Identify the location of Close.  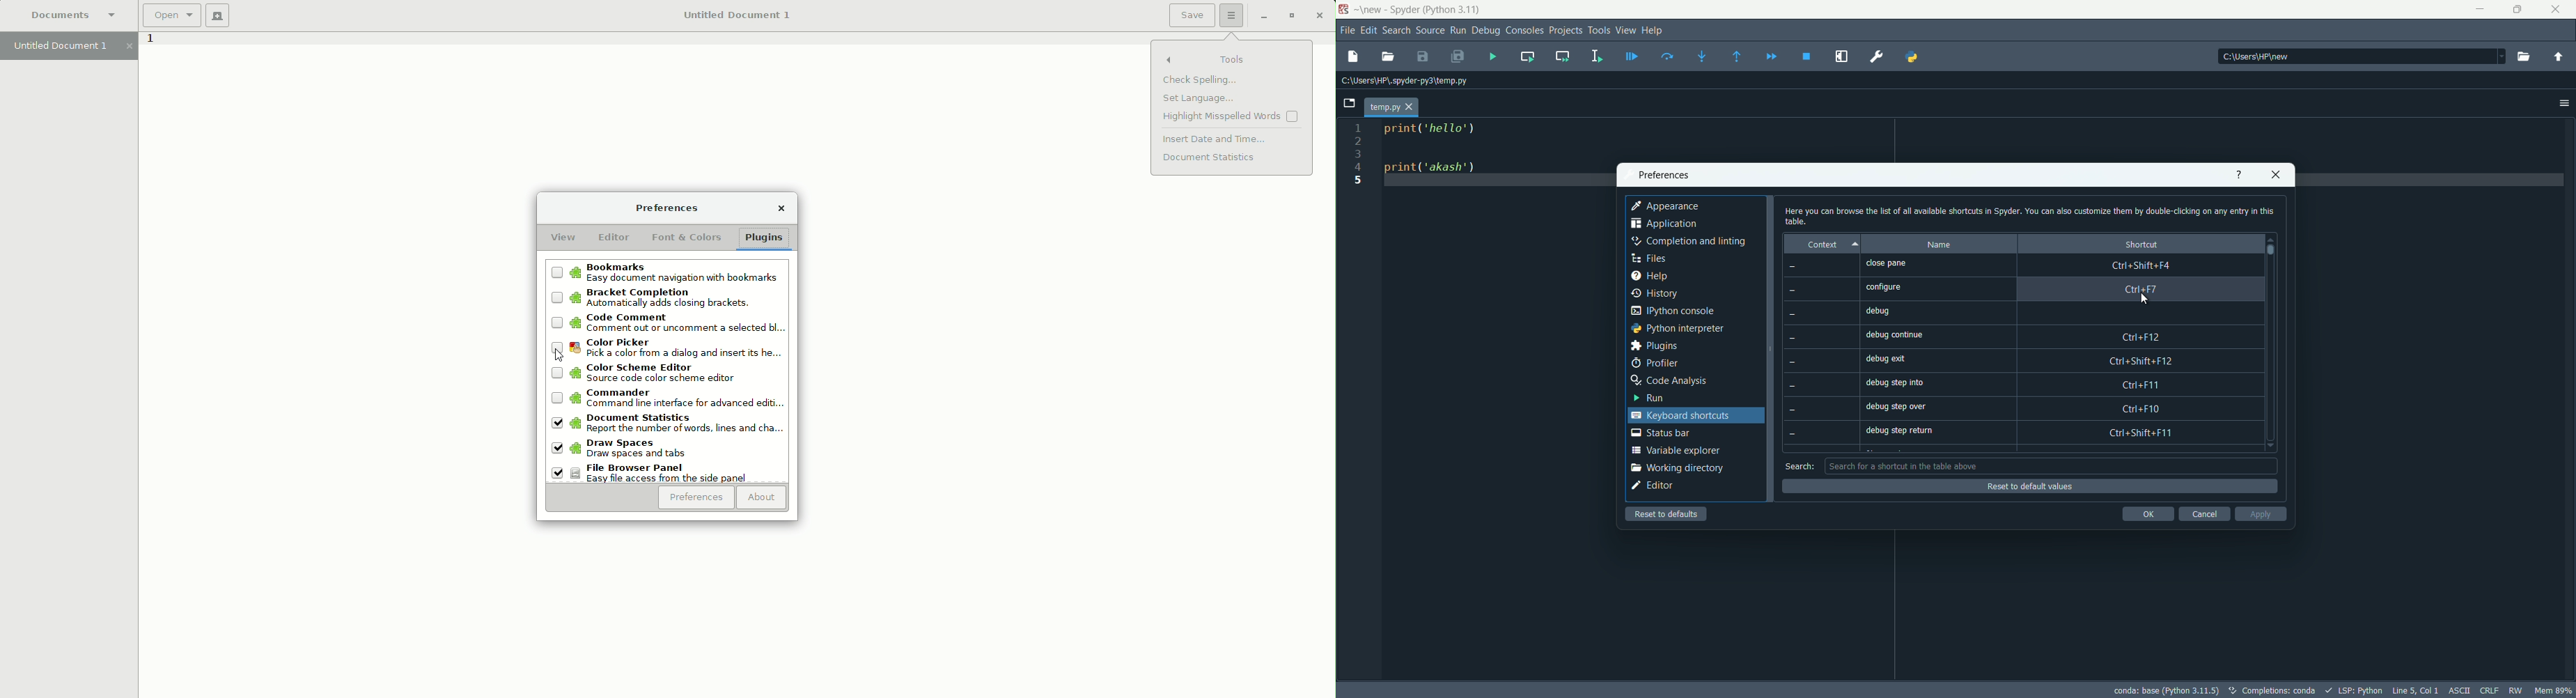
(1318, 15).